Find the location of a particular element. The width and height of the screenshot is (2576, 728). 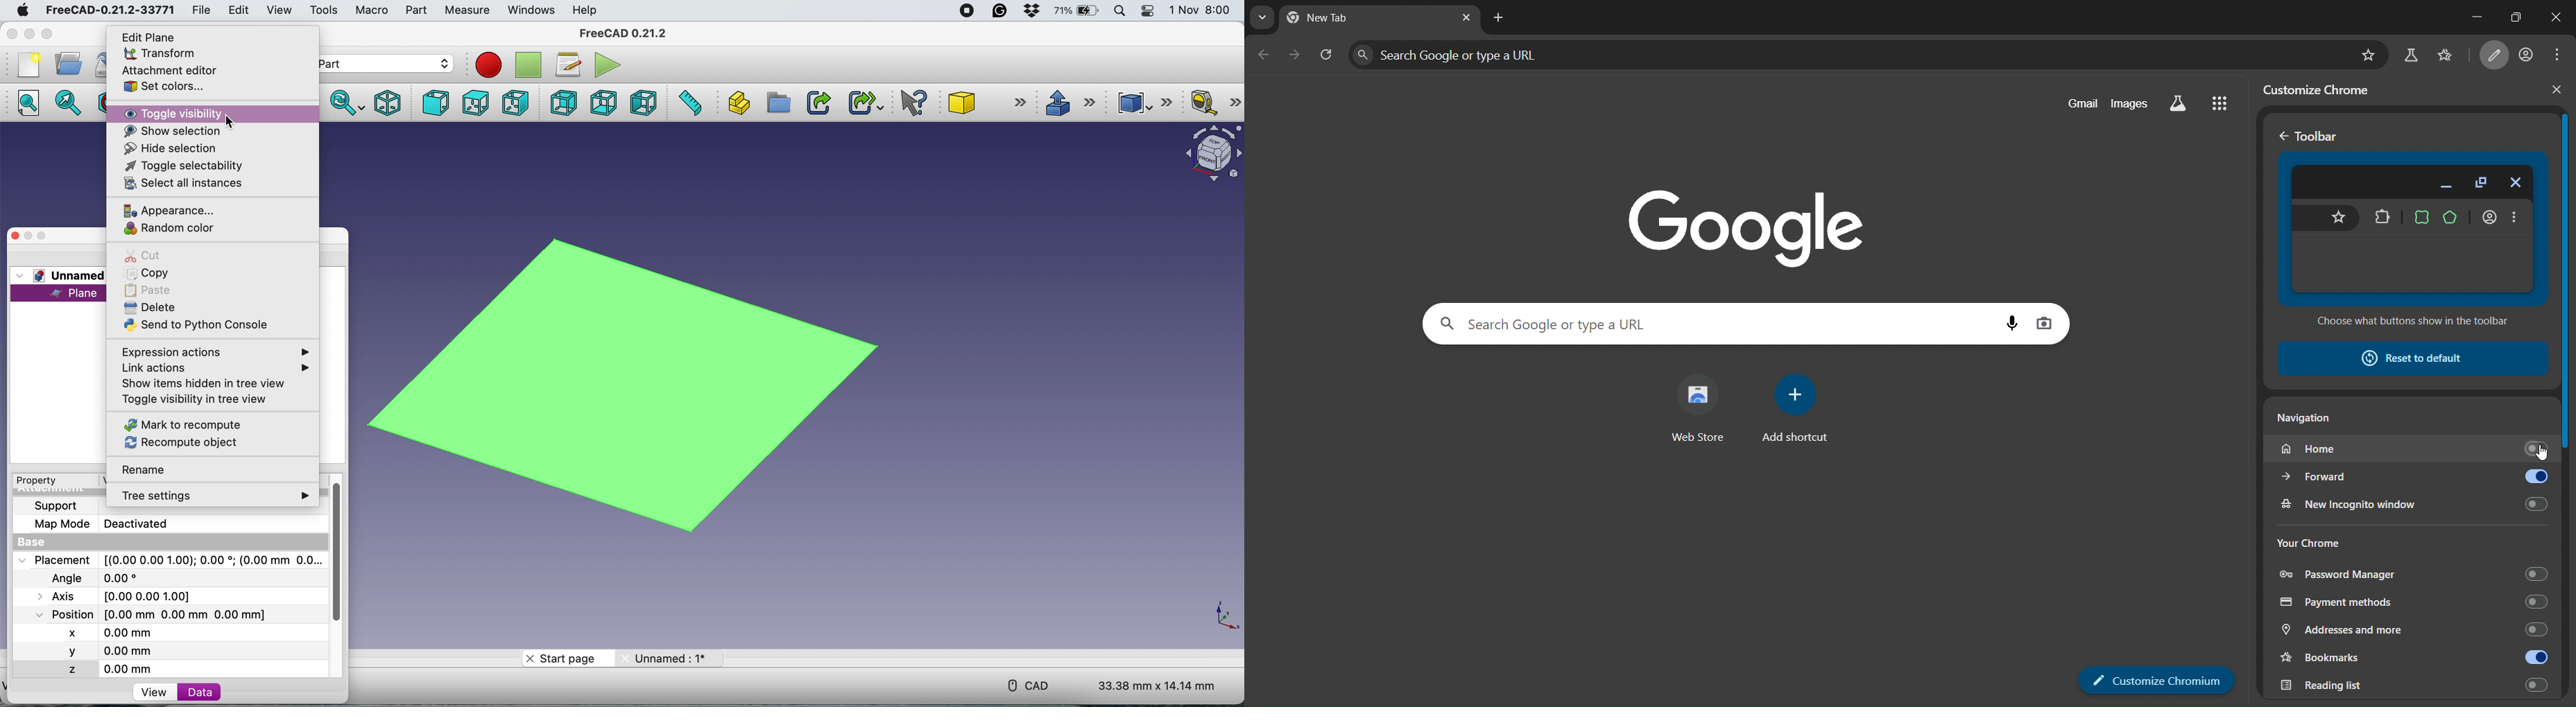

current tab is located at coordinates (1343, 19).